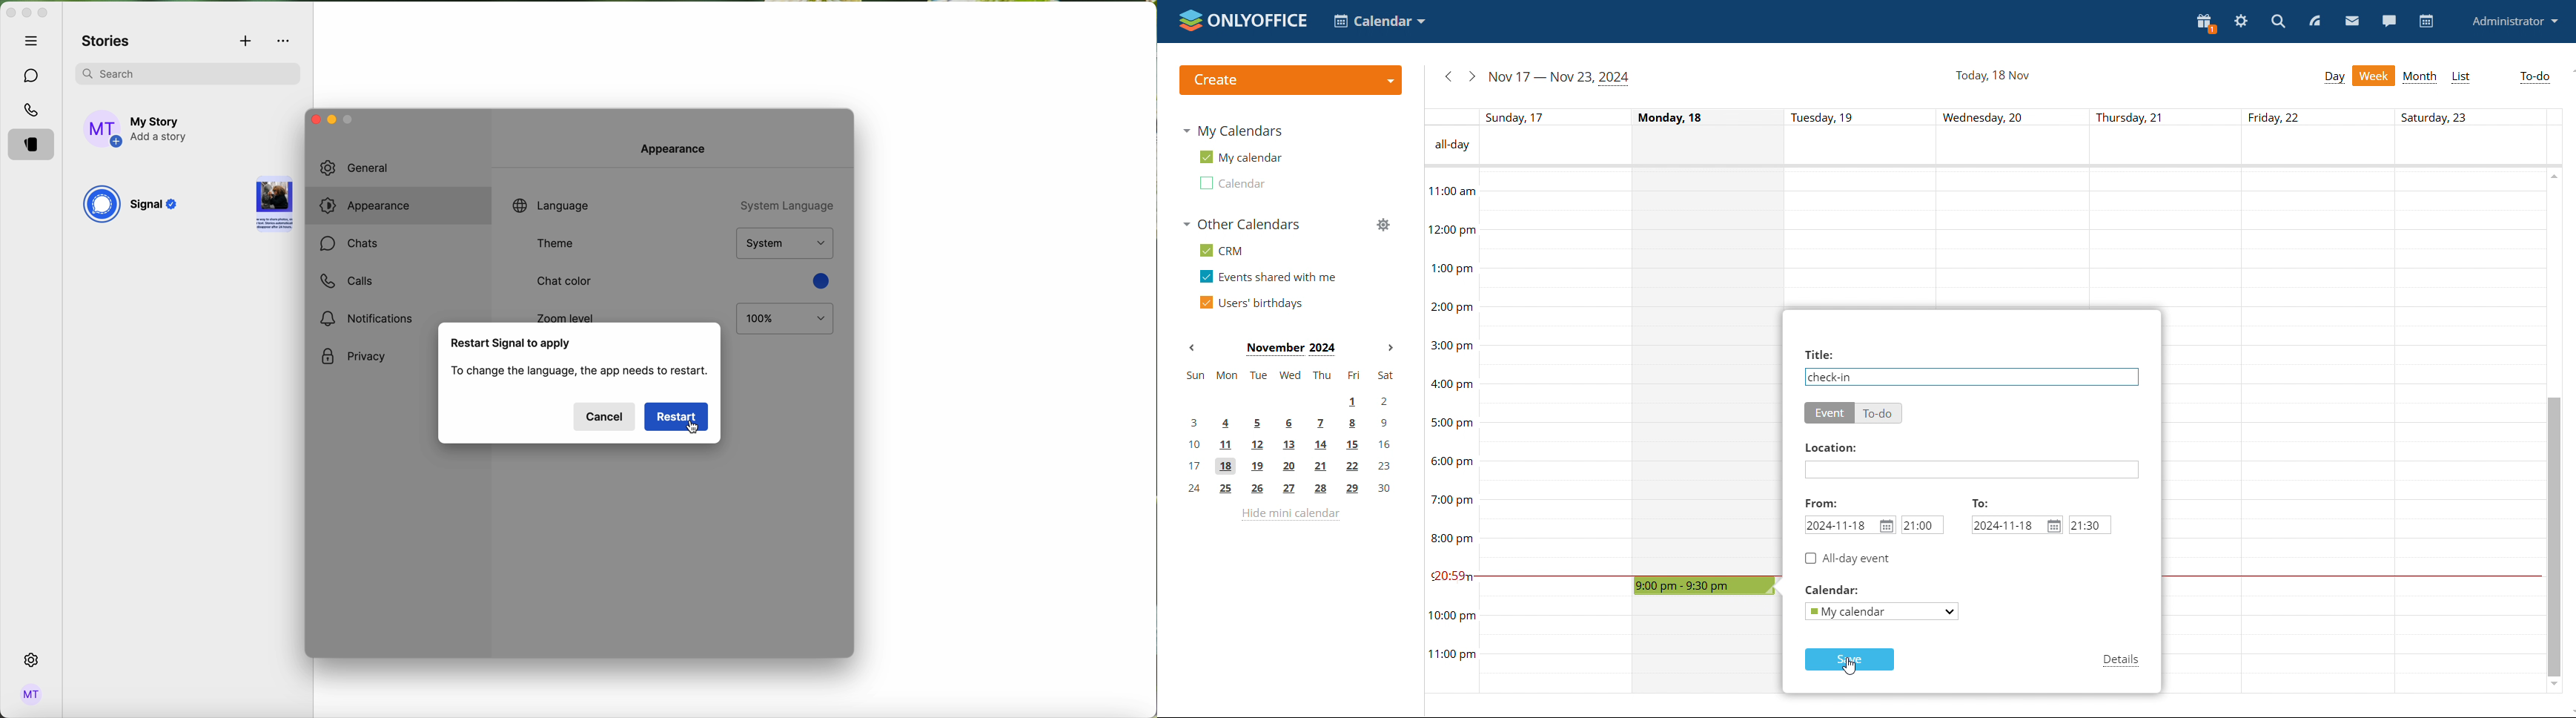  What do you see at coordinates (785, 319) in the screenshot?
I see `100%` at bounding box center [785, 319].